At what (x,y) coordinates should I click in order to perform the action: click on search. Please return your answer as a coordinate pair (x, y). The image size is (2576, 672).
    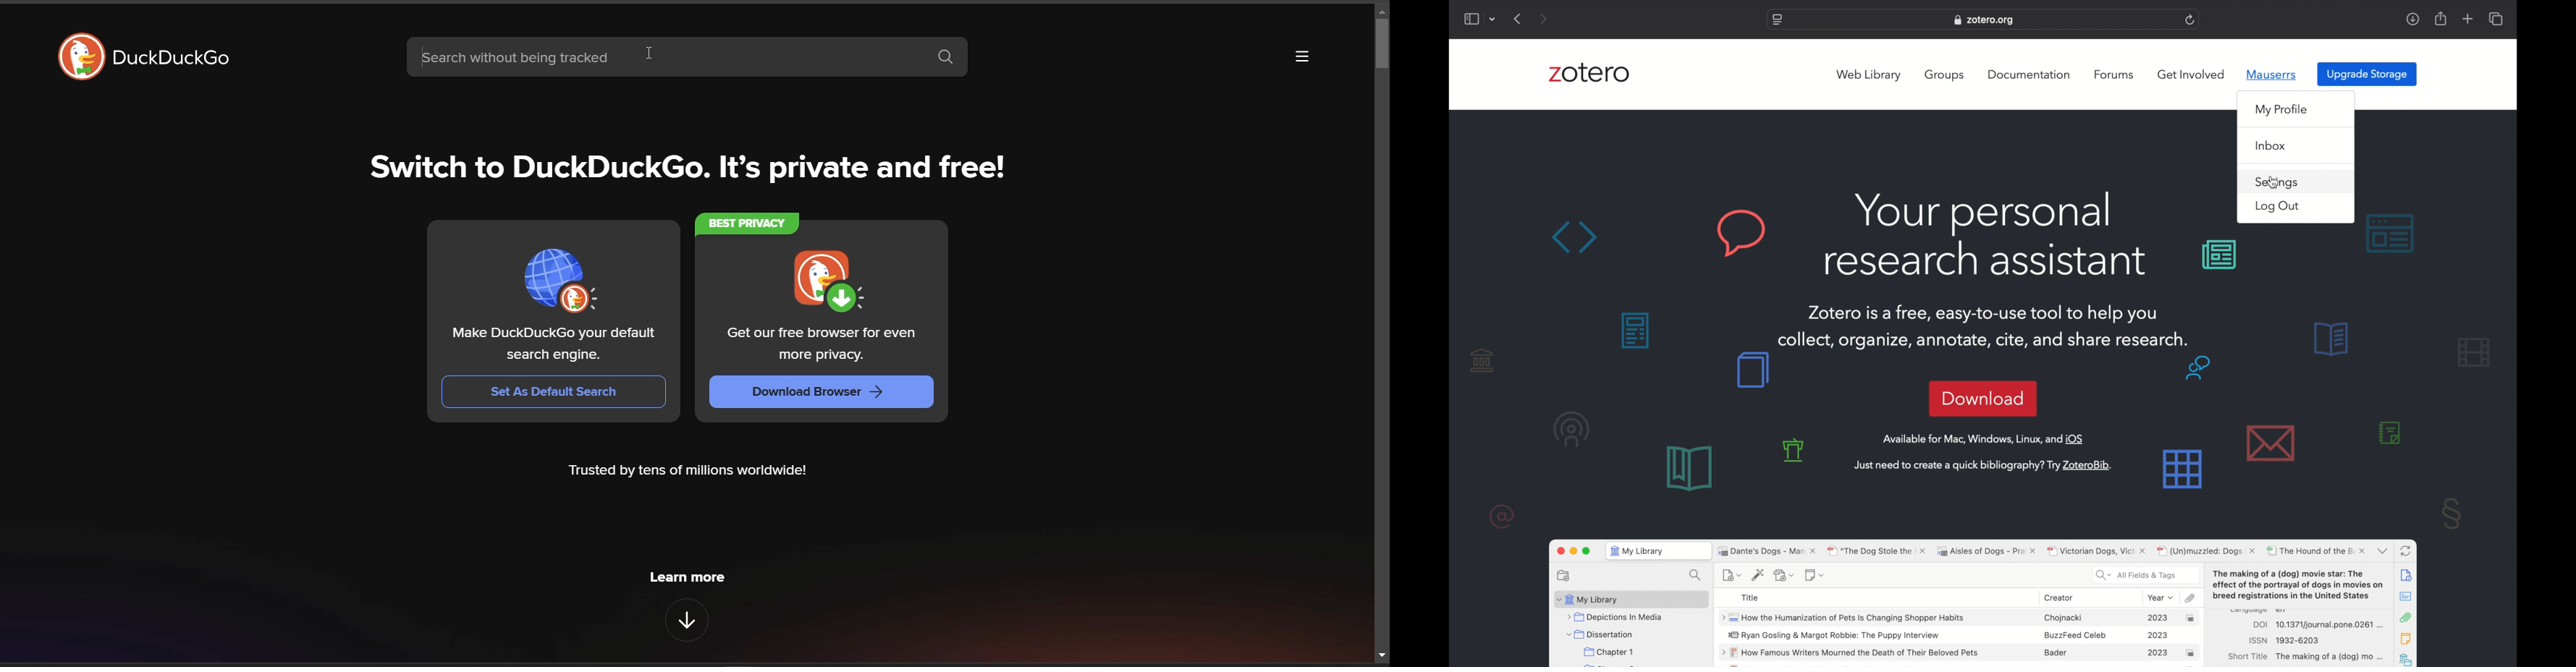
    Looking at the image, I should click on (949, 58).